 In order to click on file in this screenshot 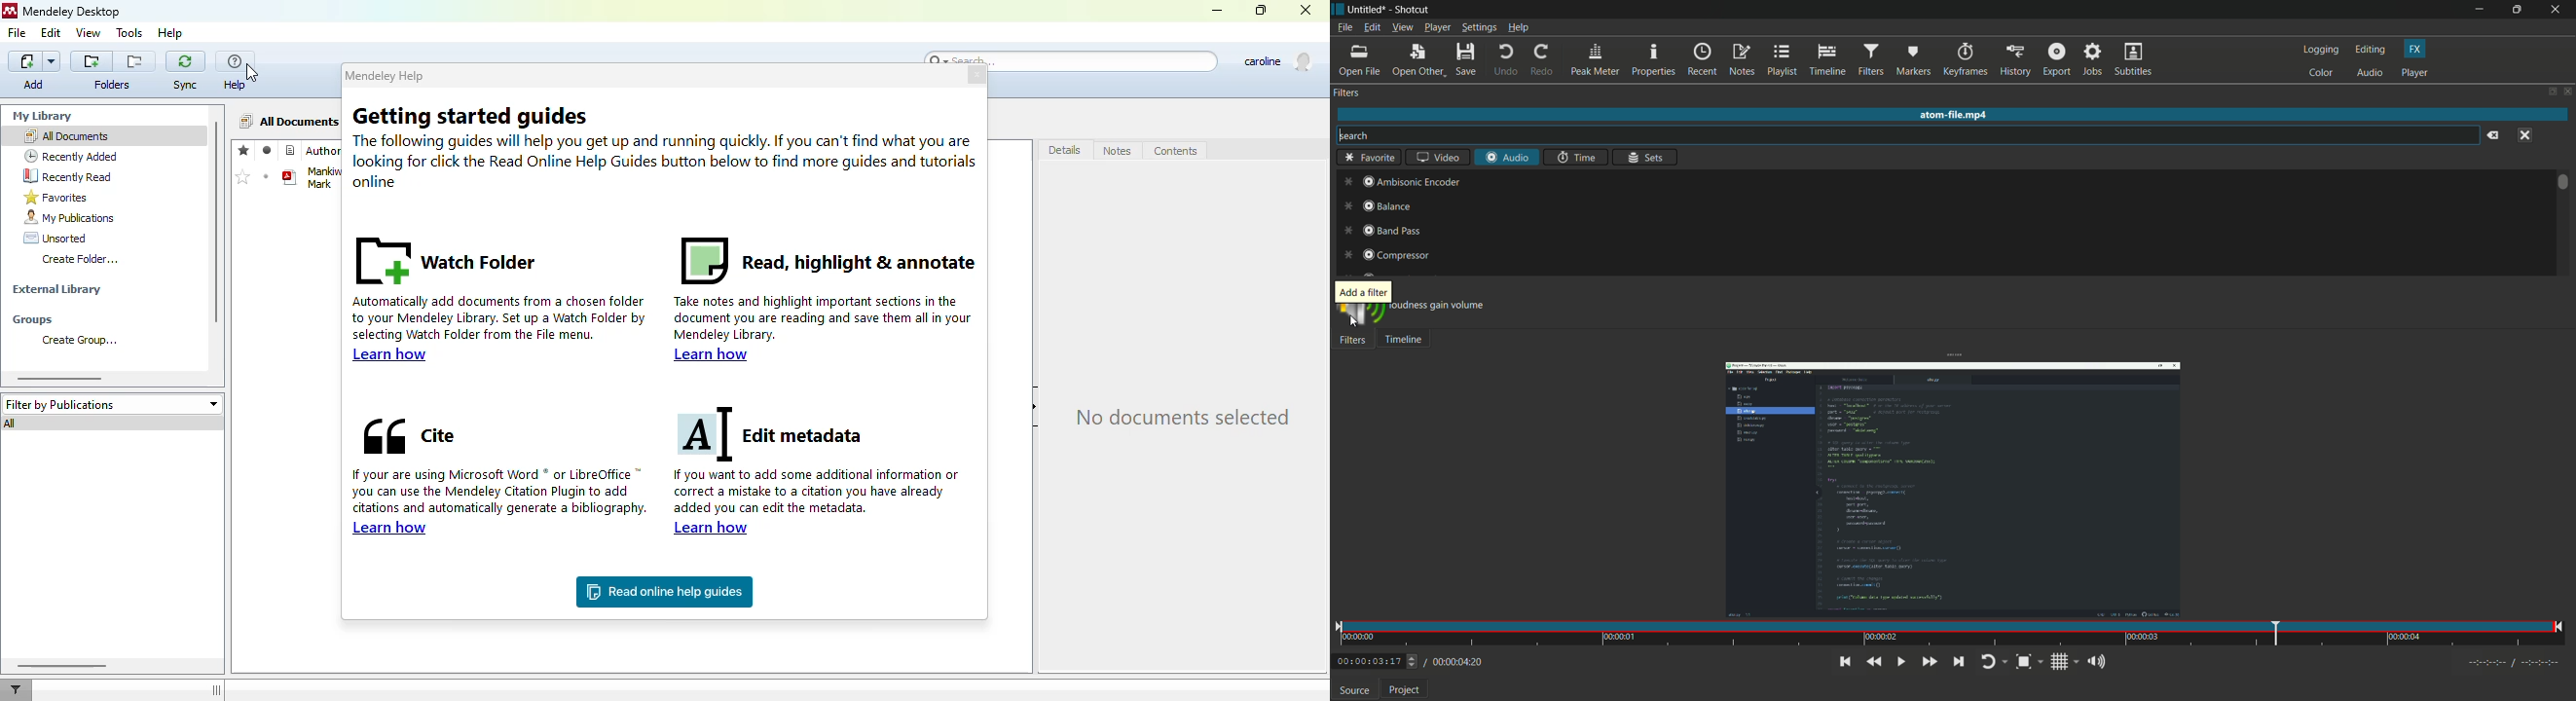, I will do `click(17, 32)`.